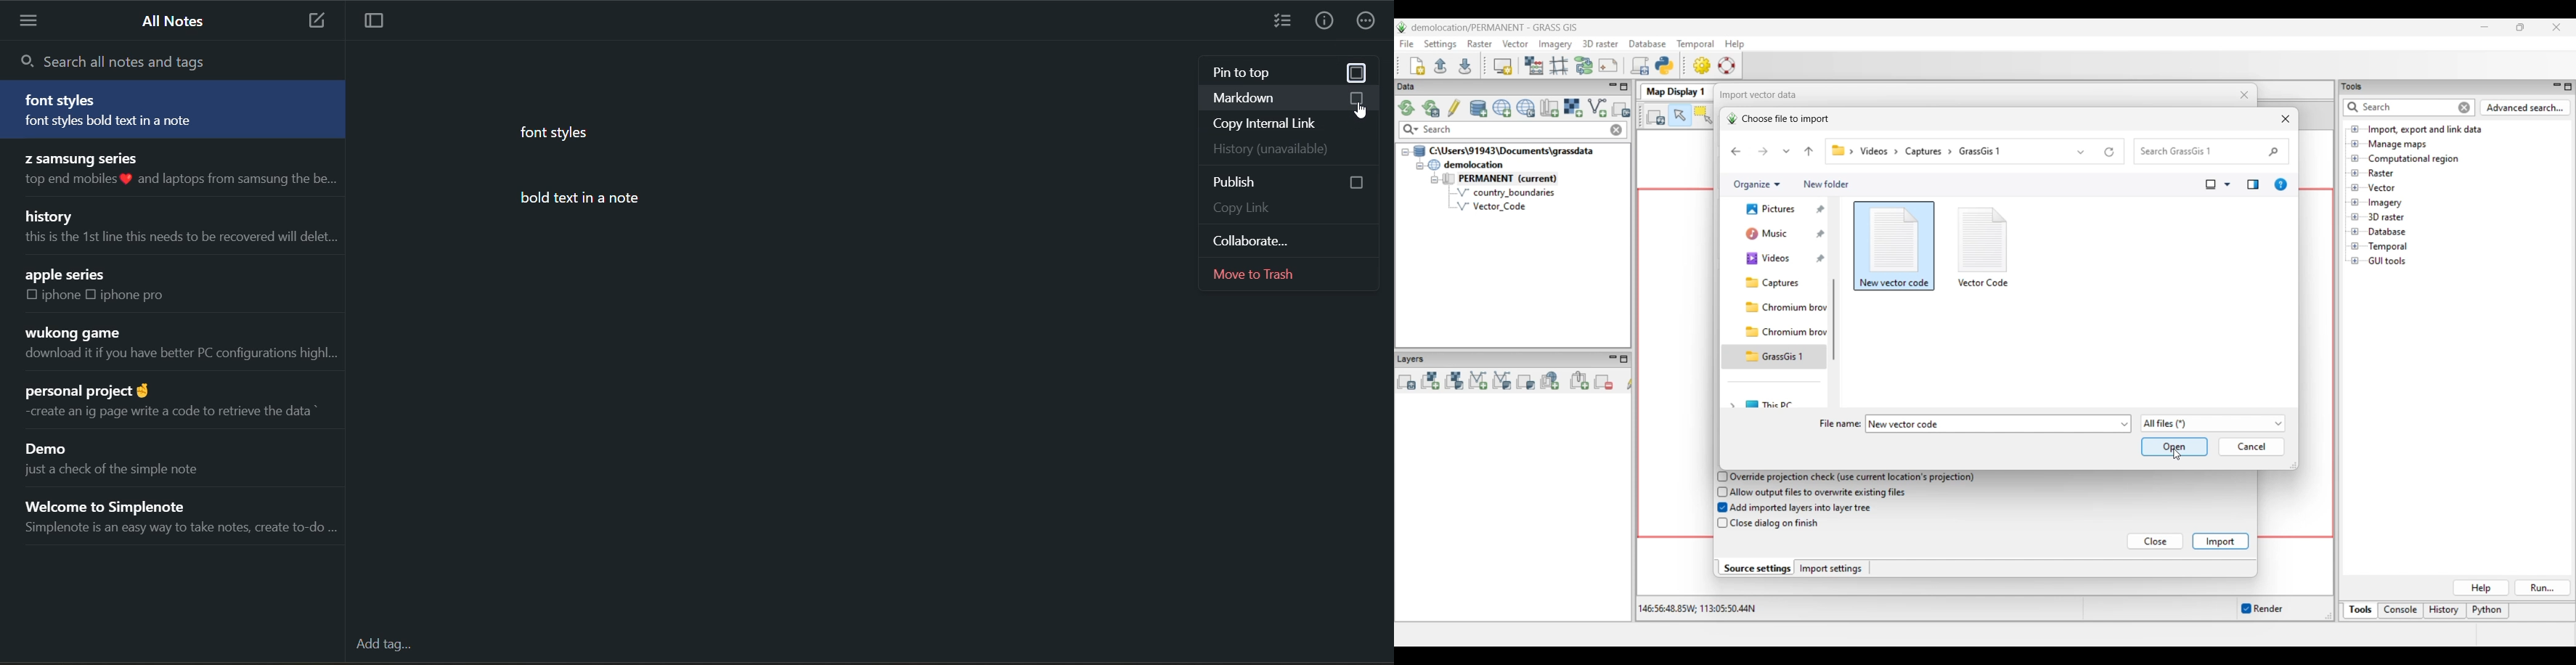 Image resolution: width=2576 pixels, height=672 pixels. Describe the element at coordinates (179, 356) in the screenshot. I see `download it if you have better PC configurations highl...` at that location.